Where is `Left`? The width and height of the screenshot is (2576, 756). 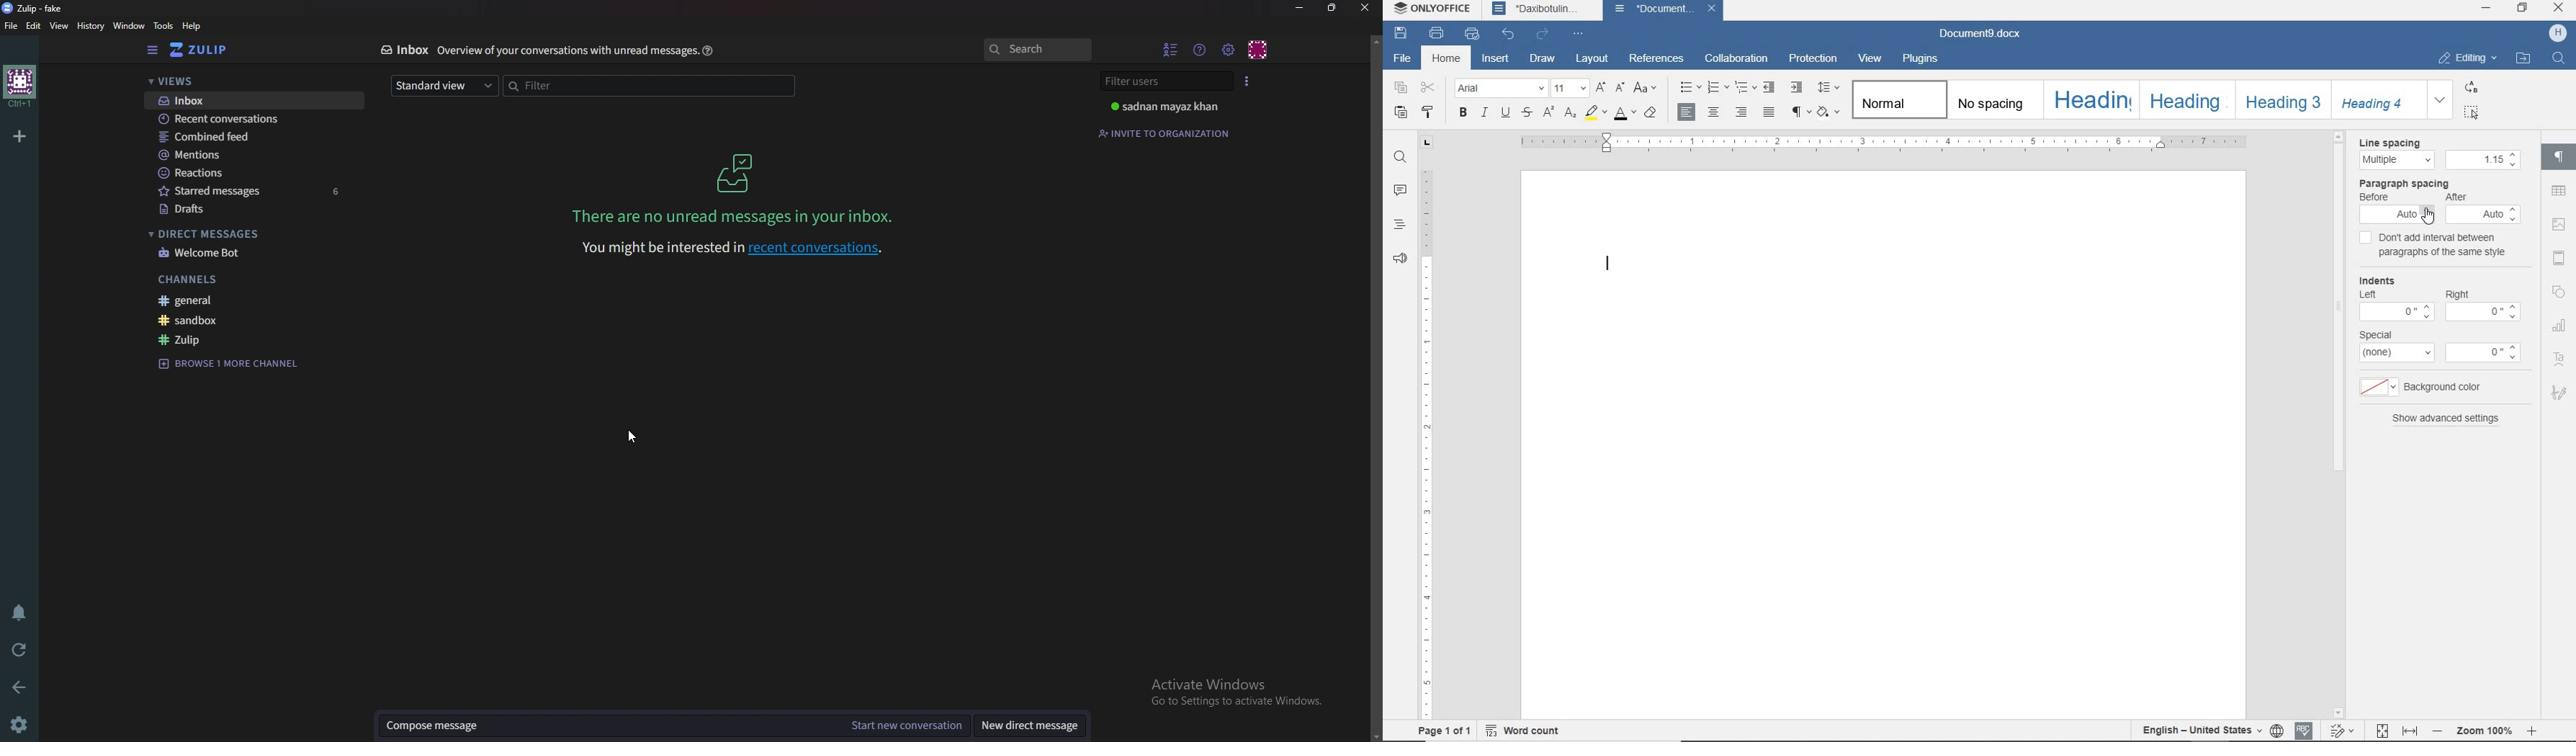 Left is located at coordinates (2368, 294).